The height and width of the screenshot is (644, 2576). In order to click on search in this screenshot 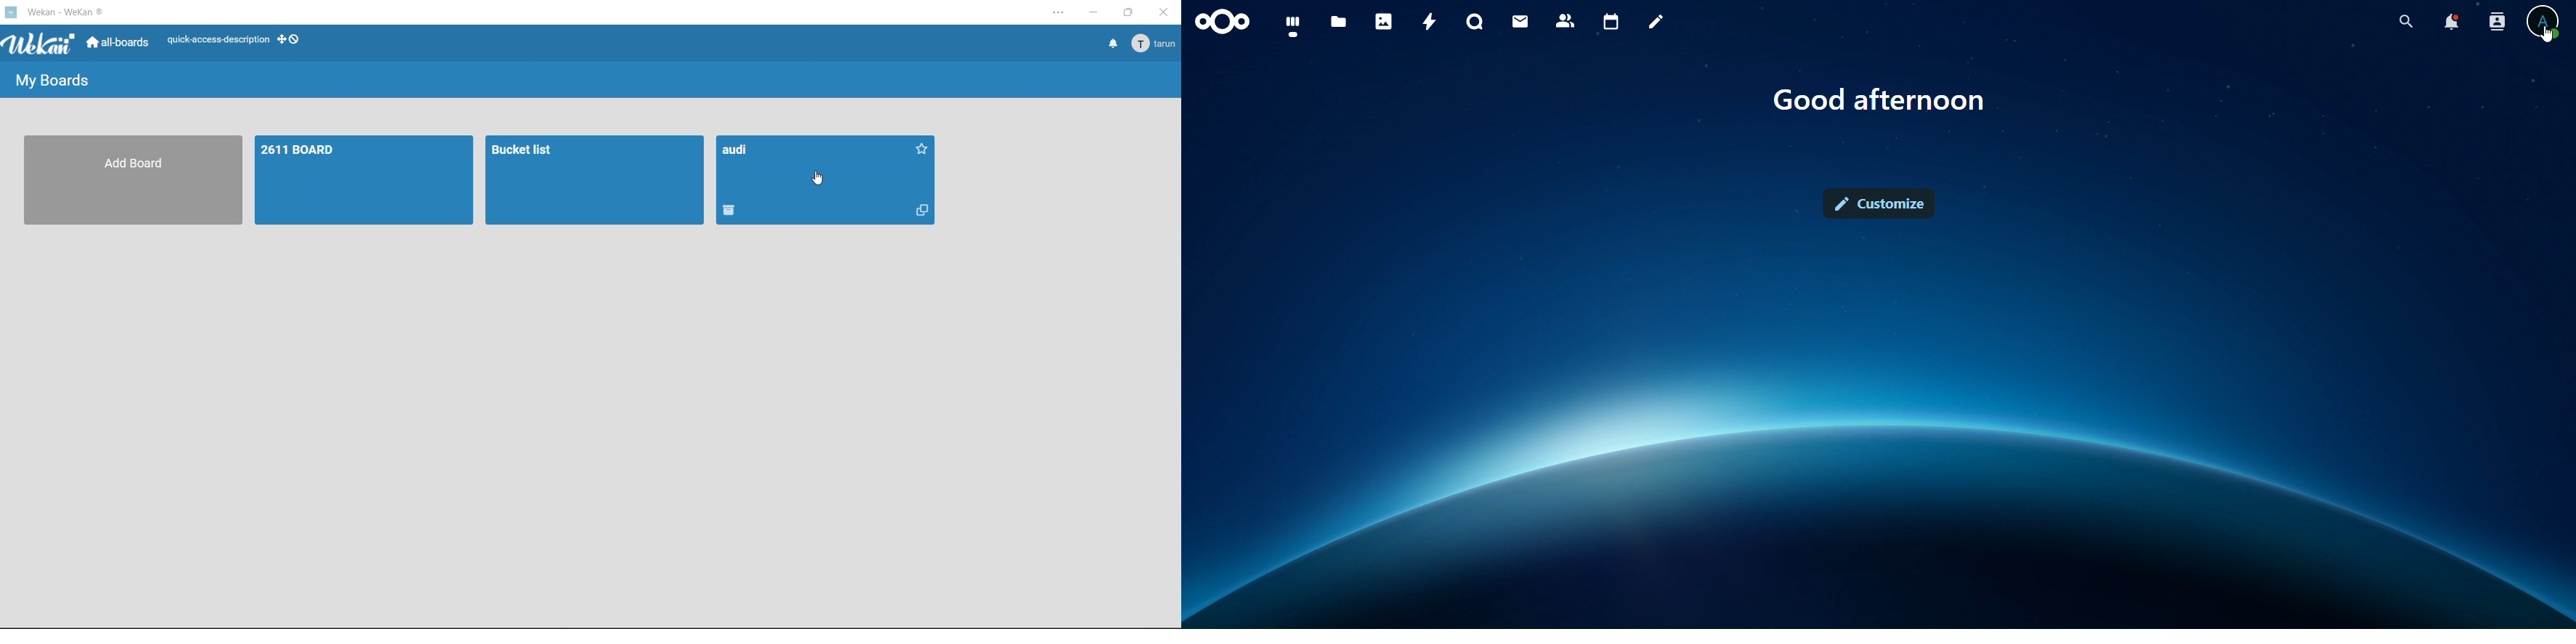, I will do `click(2406, 23)`.